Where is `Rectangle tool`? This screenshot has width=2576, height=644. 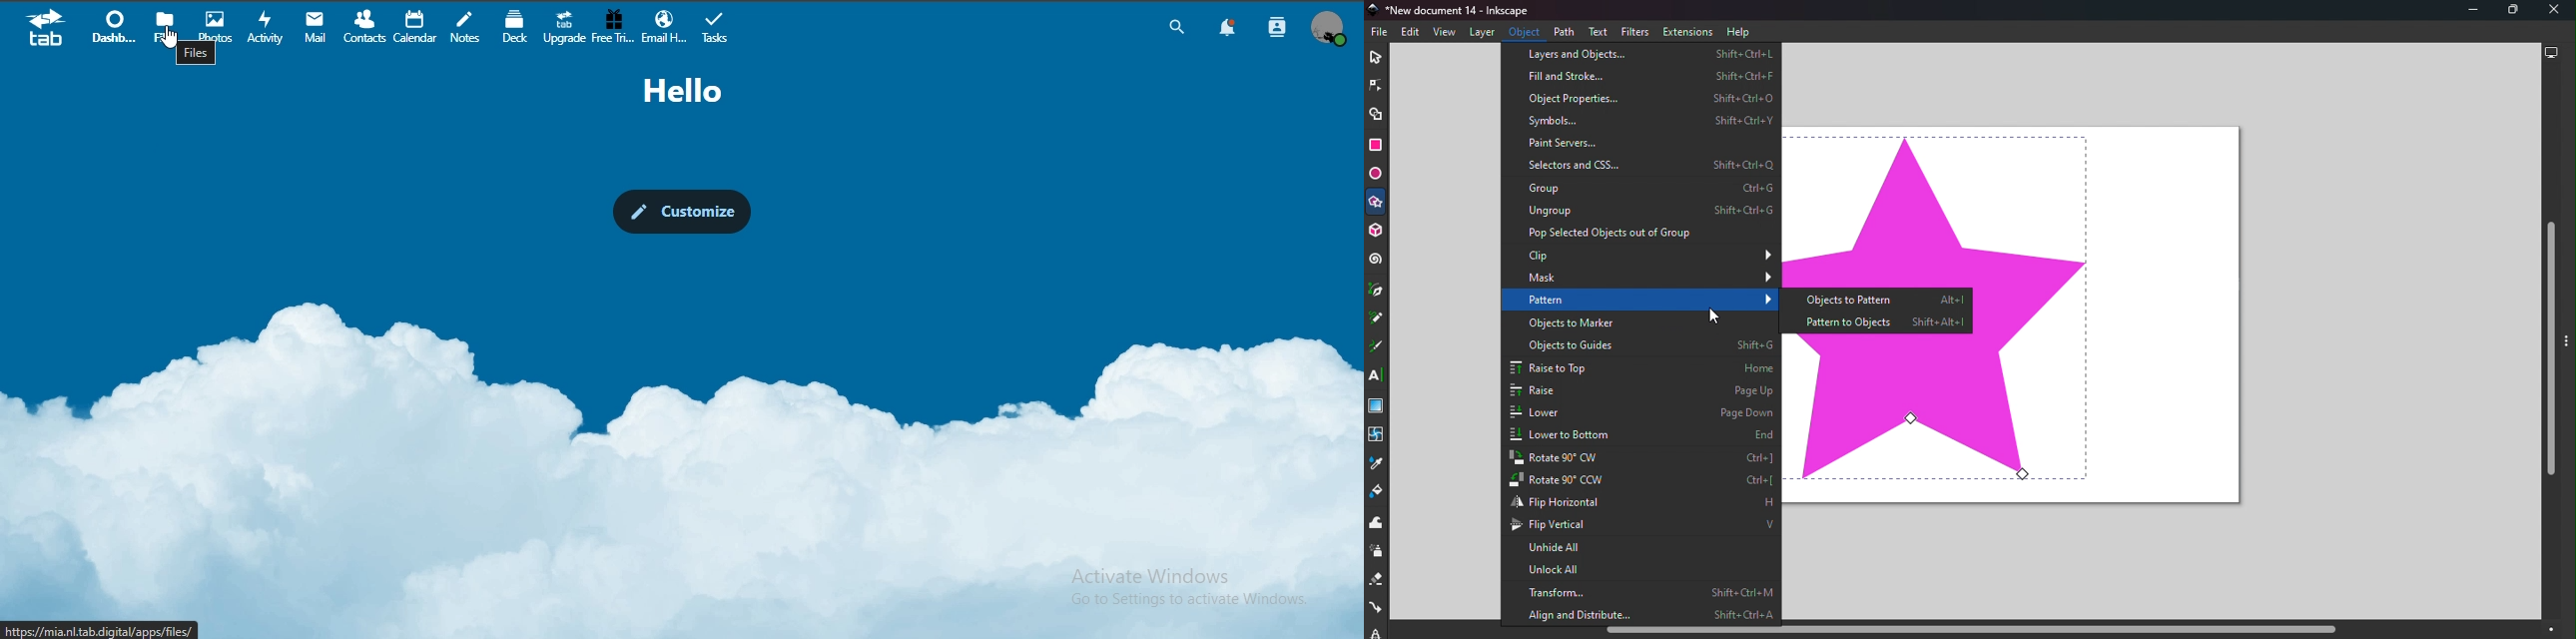 Rectangle tool is located at coordinates (1375, 147).